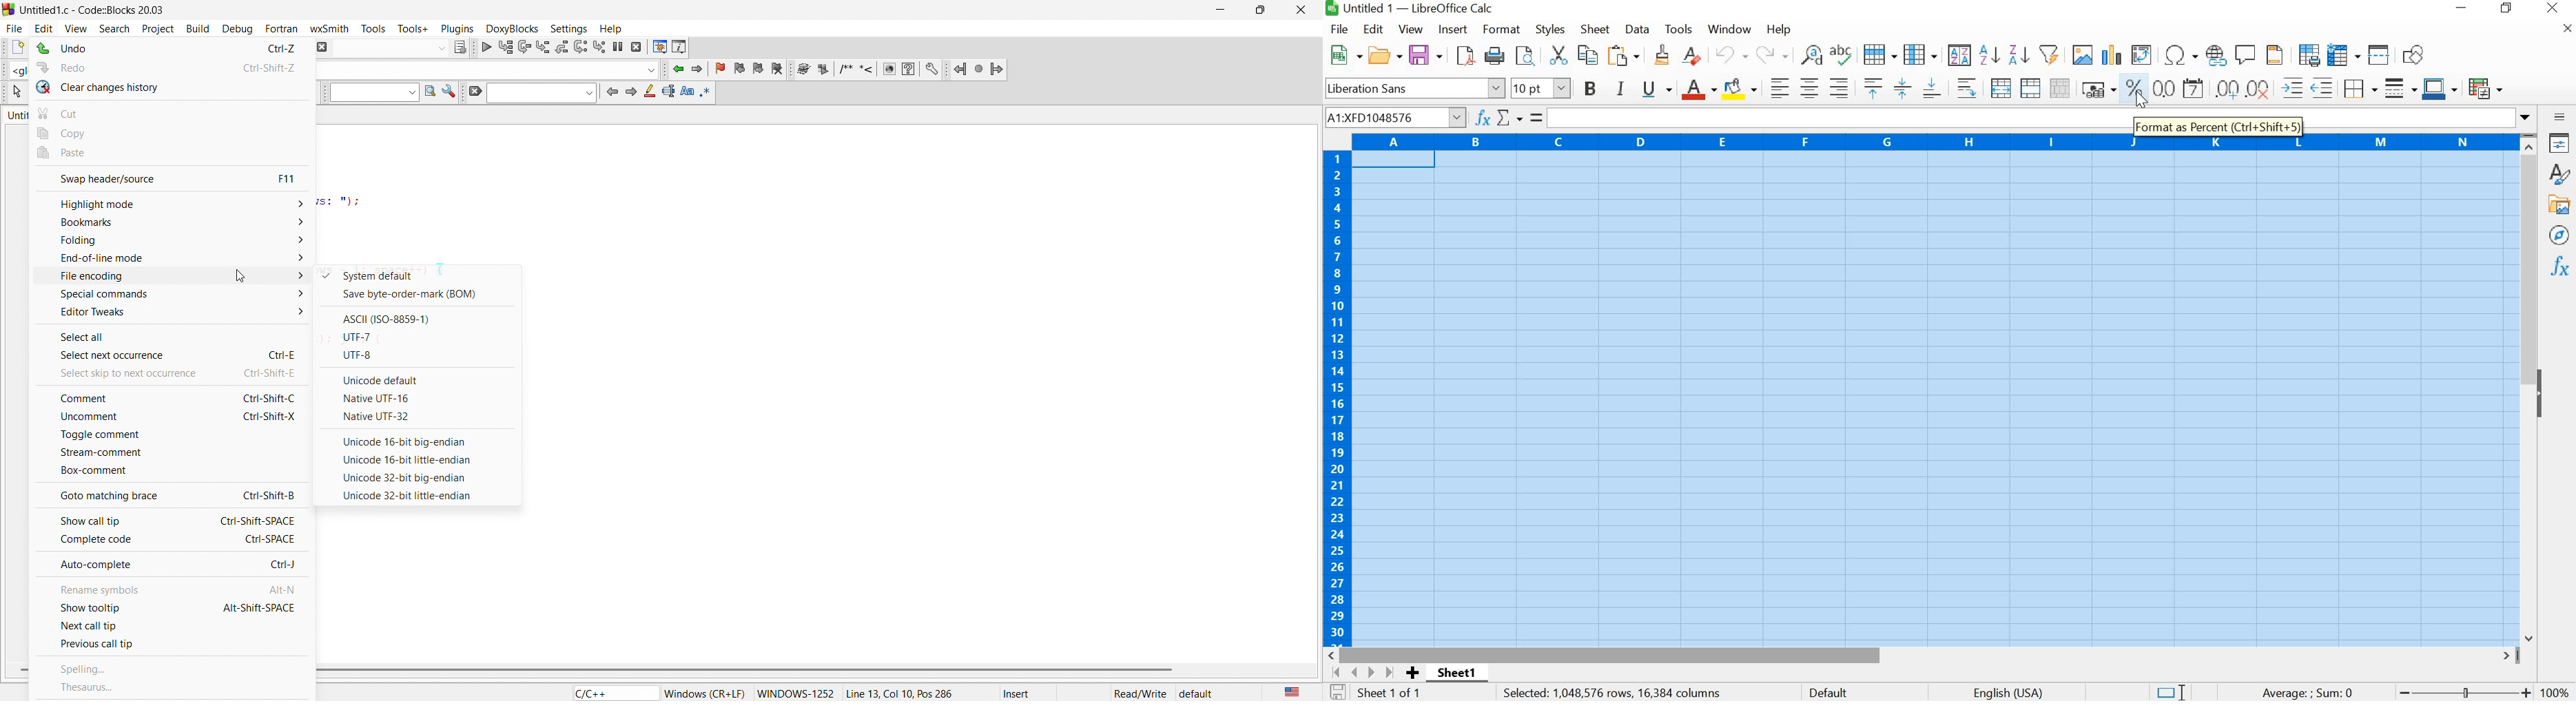 The width and height of the screenshot is (2576, 728). What do you see at coordinates (1292, 693) in the screenshot?
I see `LANGUAGE` at bounding box center [1292, 693].